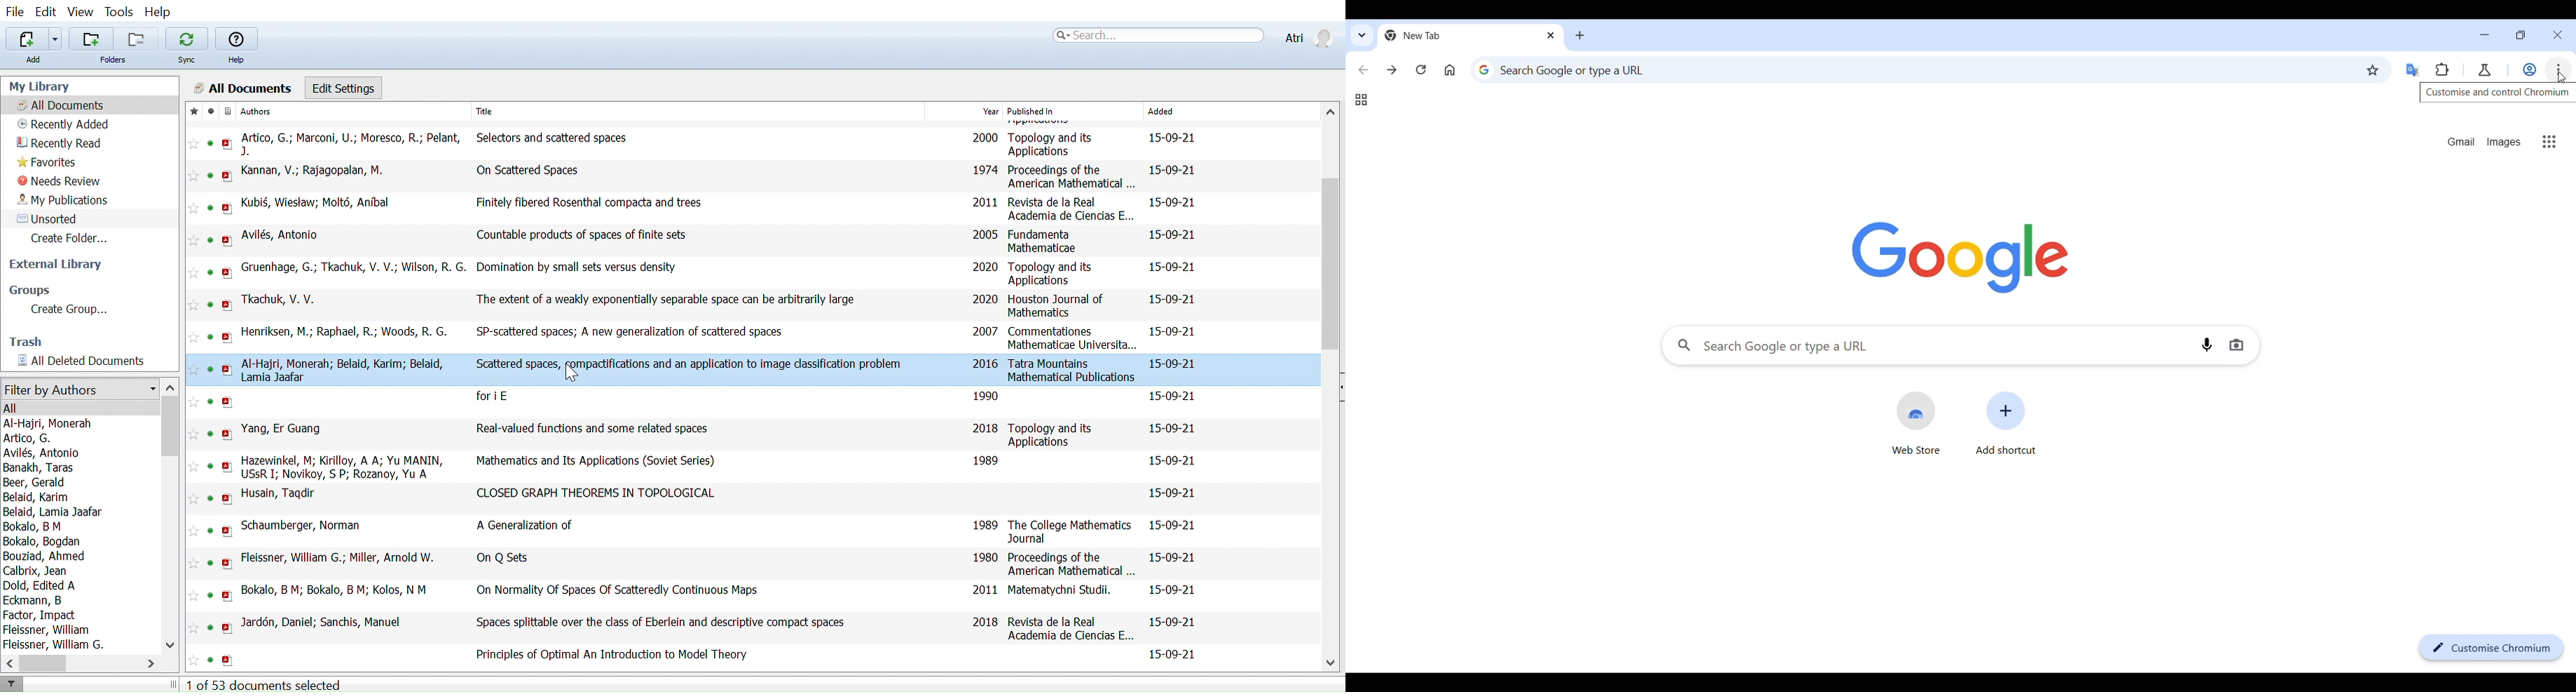  Describe the element at coordinates (337, 473) in the screenshot. I see `USsR I; Novikov, S P; Rozanoy, Yu A` at that location.